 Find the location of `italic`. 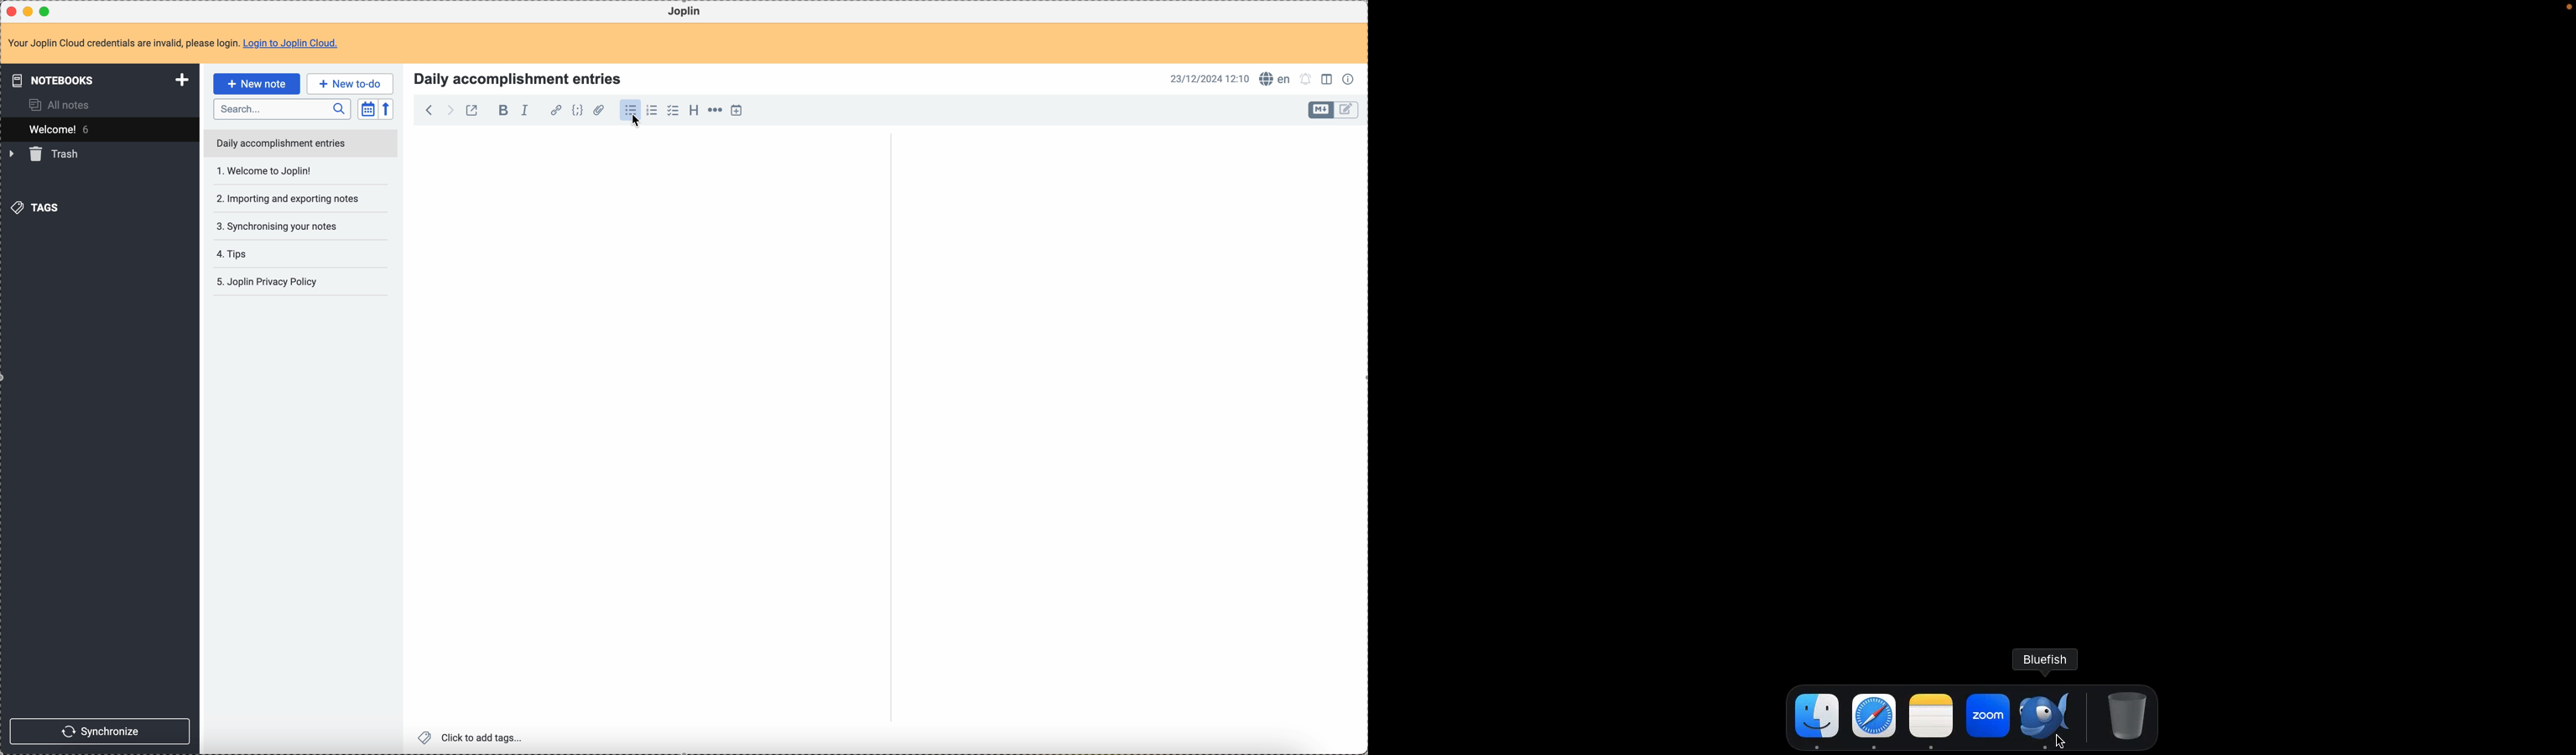

italic is located at coordinates (529, 111).